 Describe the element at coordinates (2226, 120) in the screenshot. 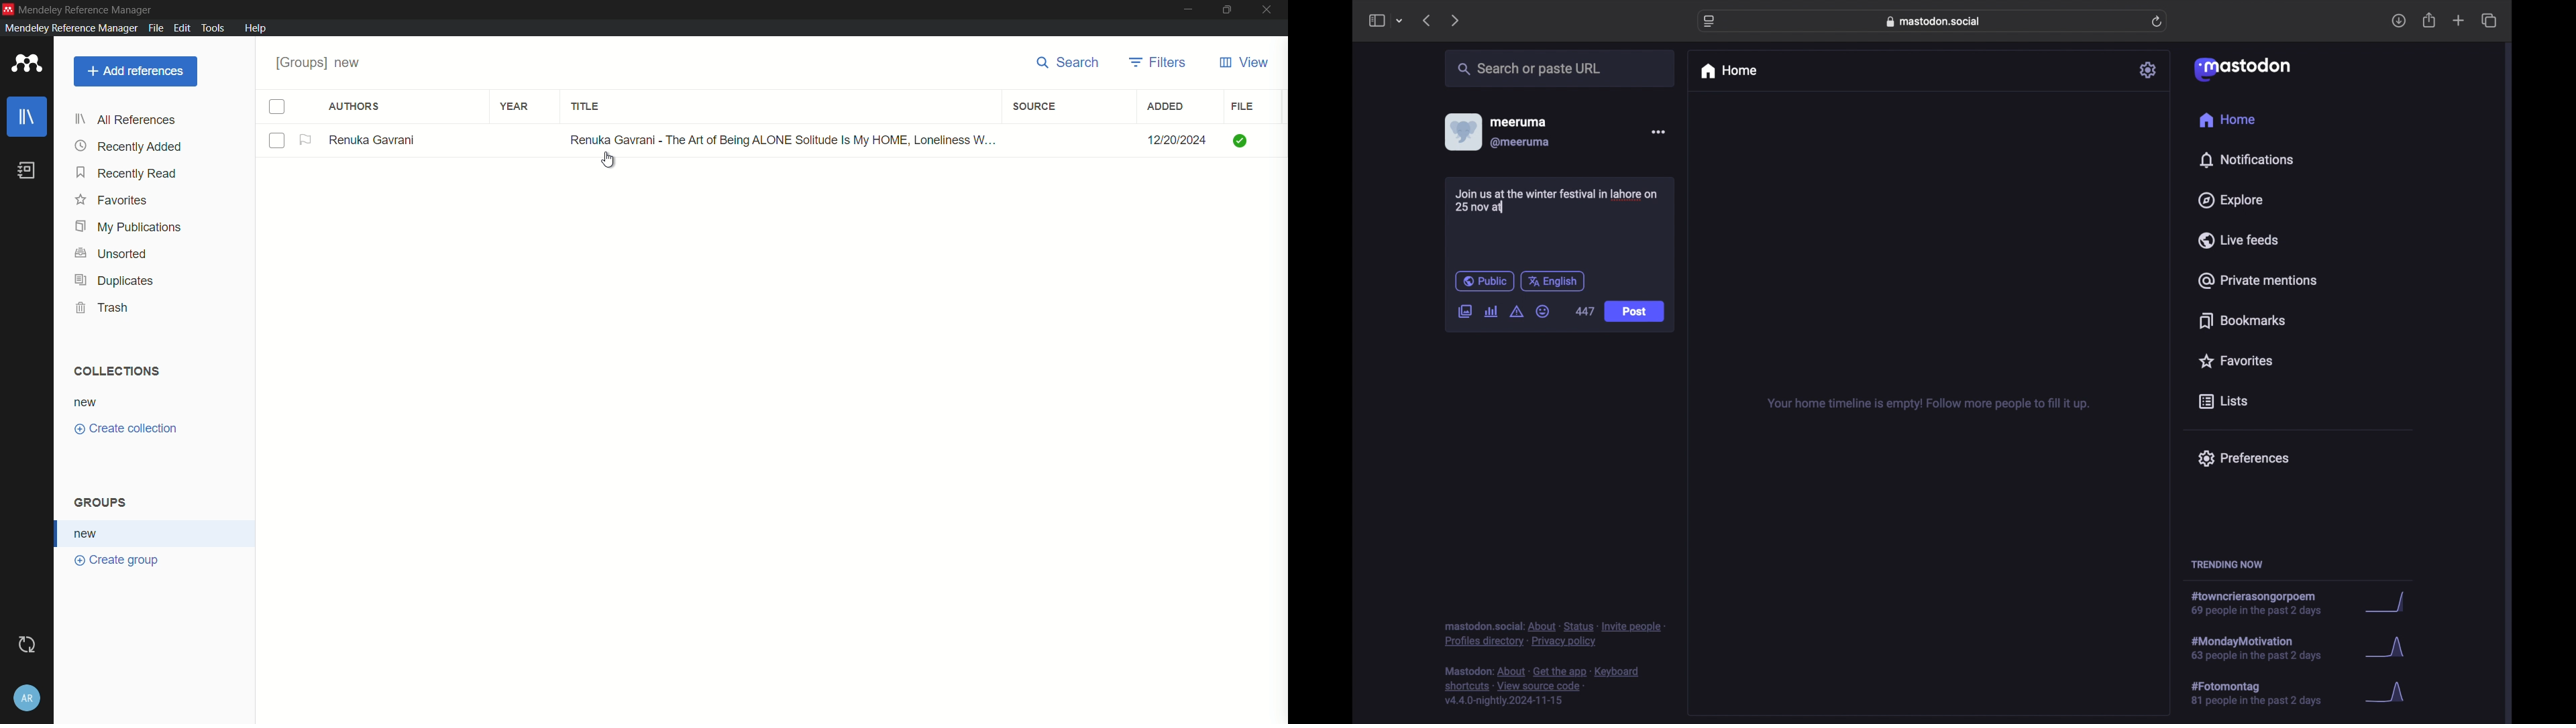

I see `home` at that location.